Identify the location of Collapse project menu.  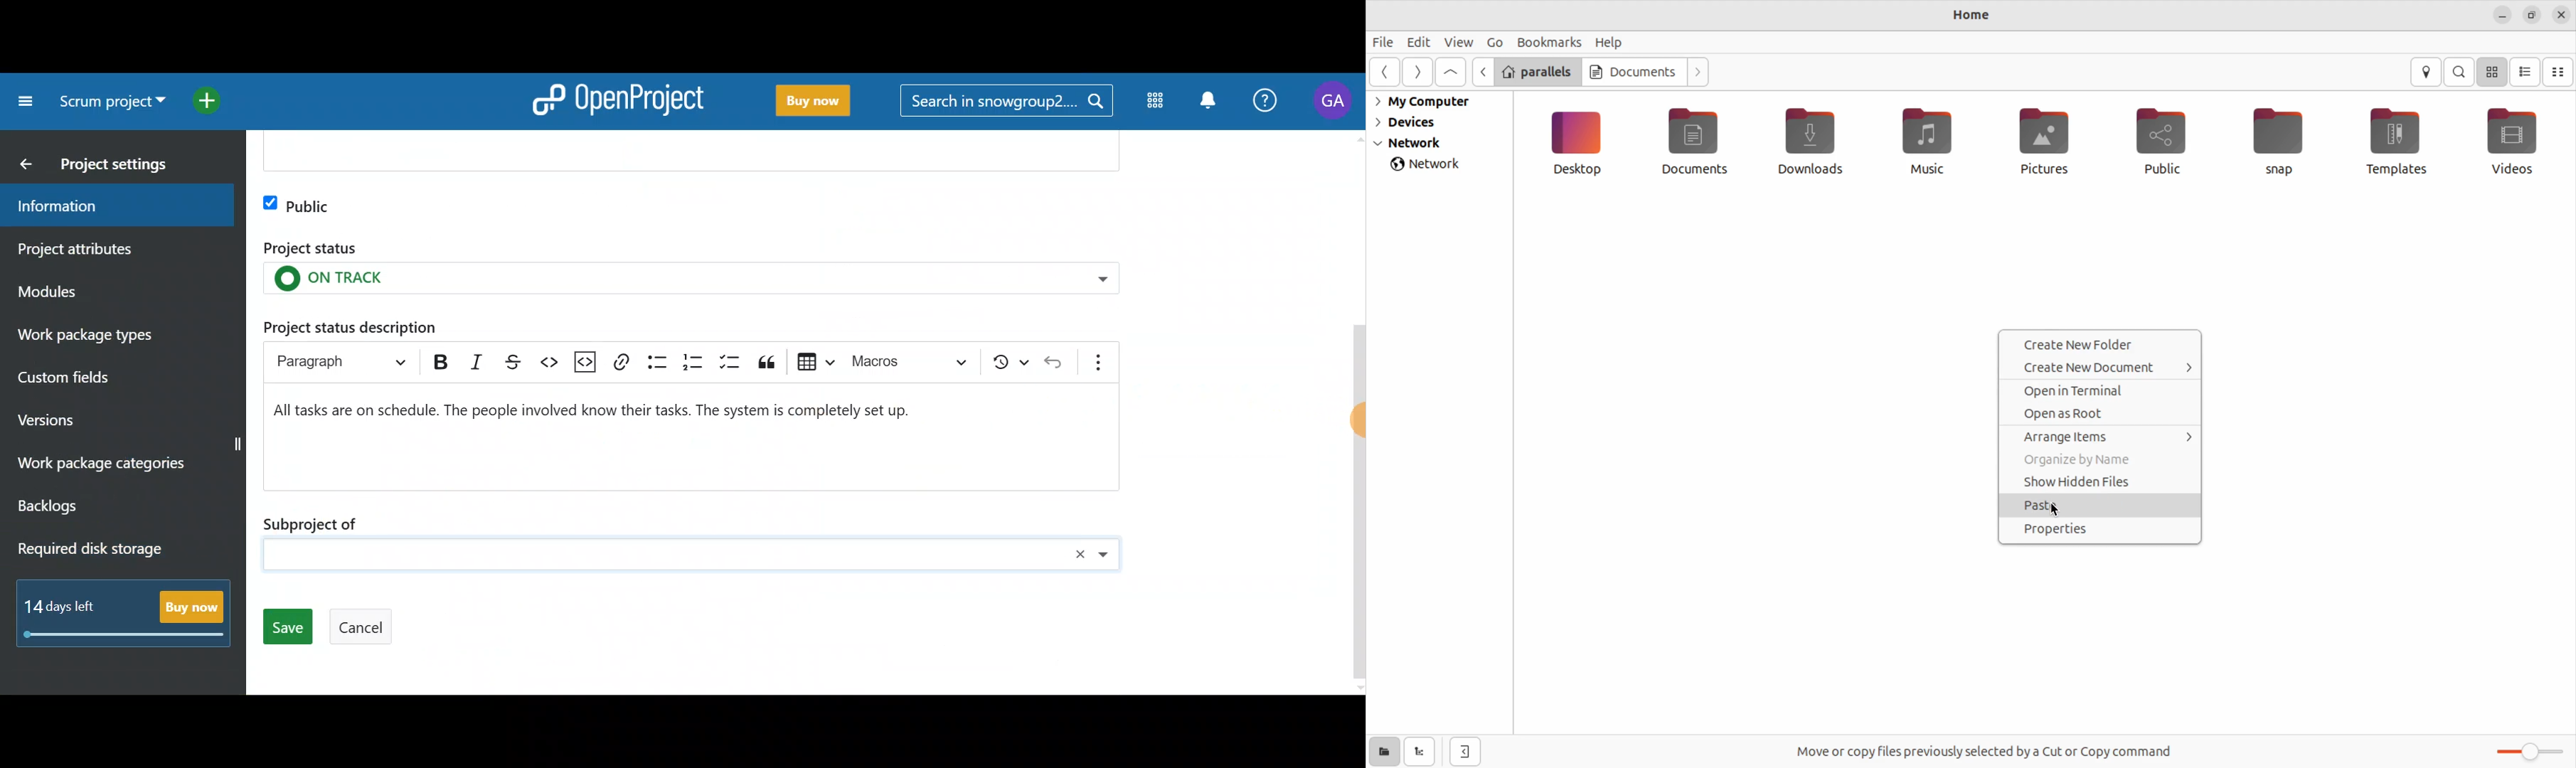
(22, 101).